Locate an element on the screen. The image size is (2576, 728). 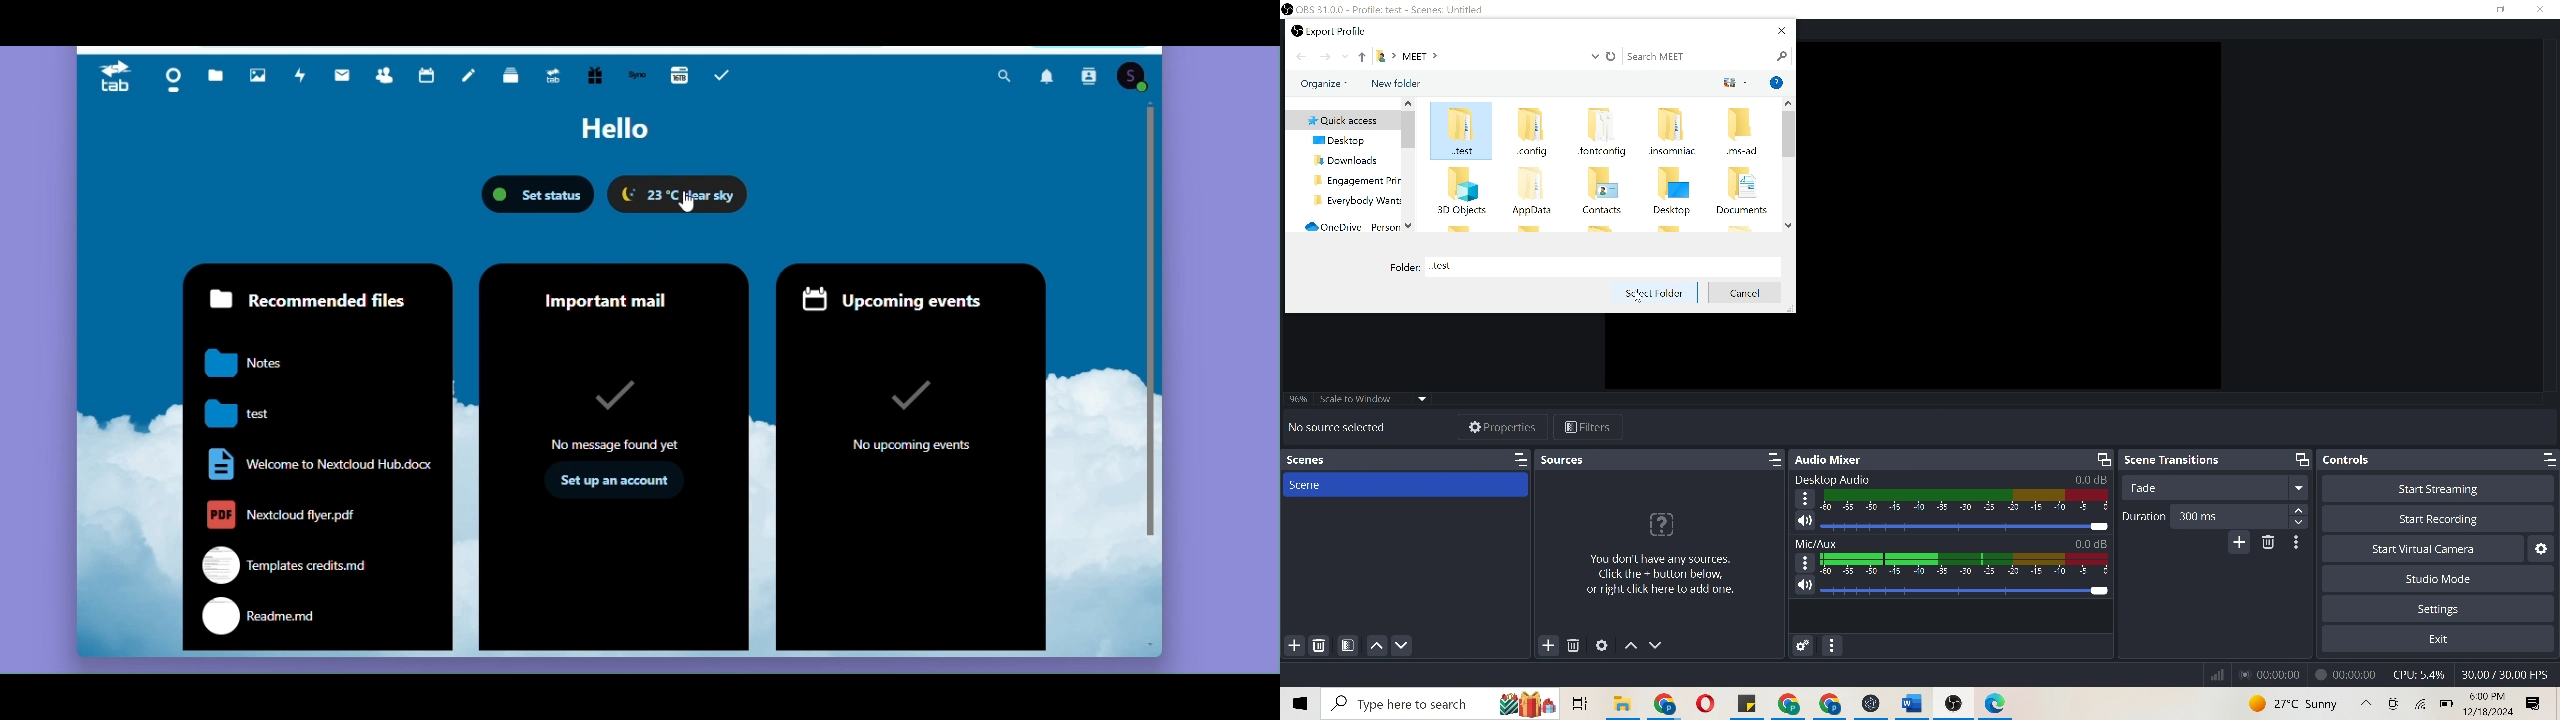
opera is located at coordinates (1710, 704).